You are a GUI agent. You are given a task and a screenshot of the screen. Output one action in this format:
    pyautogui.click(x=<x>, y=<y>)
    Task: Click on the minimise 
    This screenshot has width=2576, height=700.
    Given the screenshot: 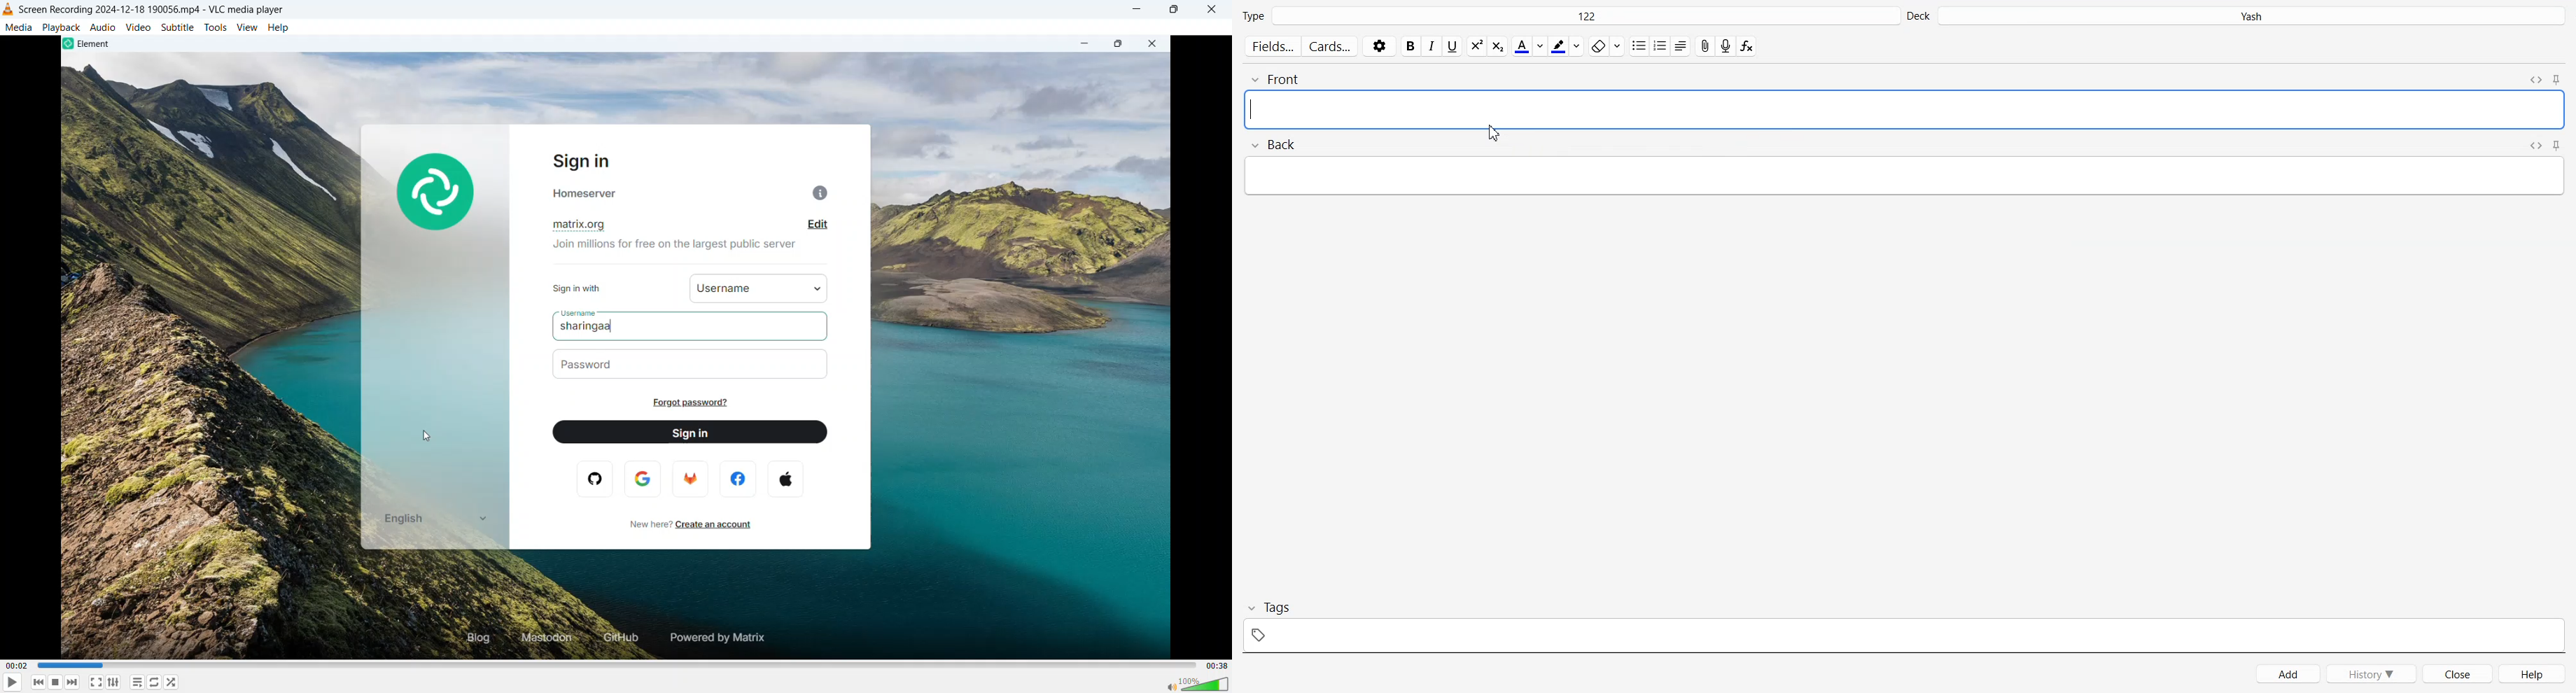 What is the action you would take?
    pyautogui.click(x=1135, y=10)
    